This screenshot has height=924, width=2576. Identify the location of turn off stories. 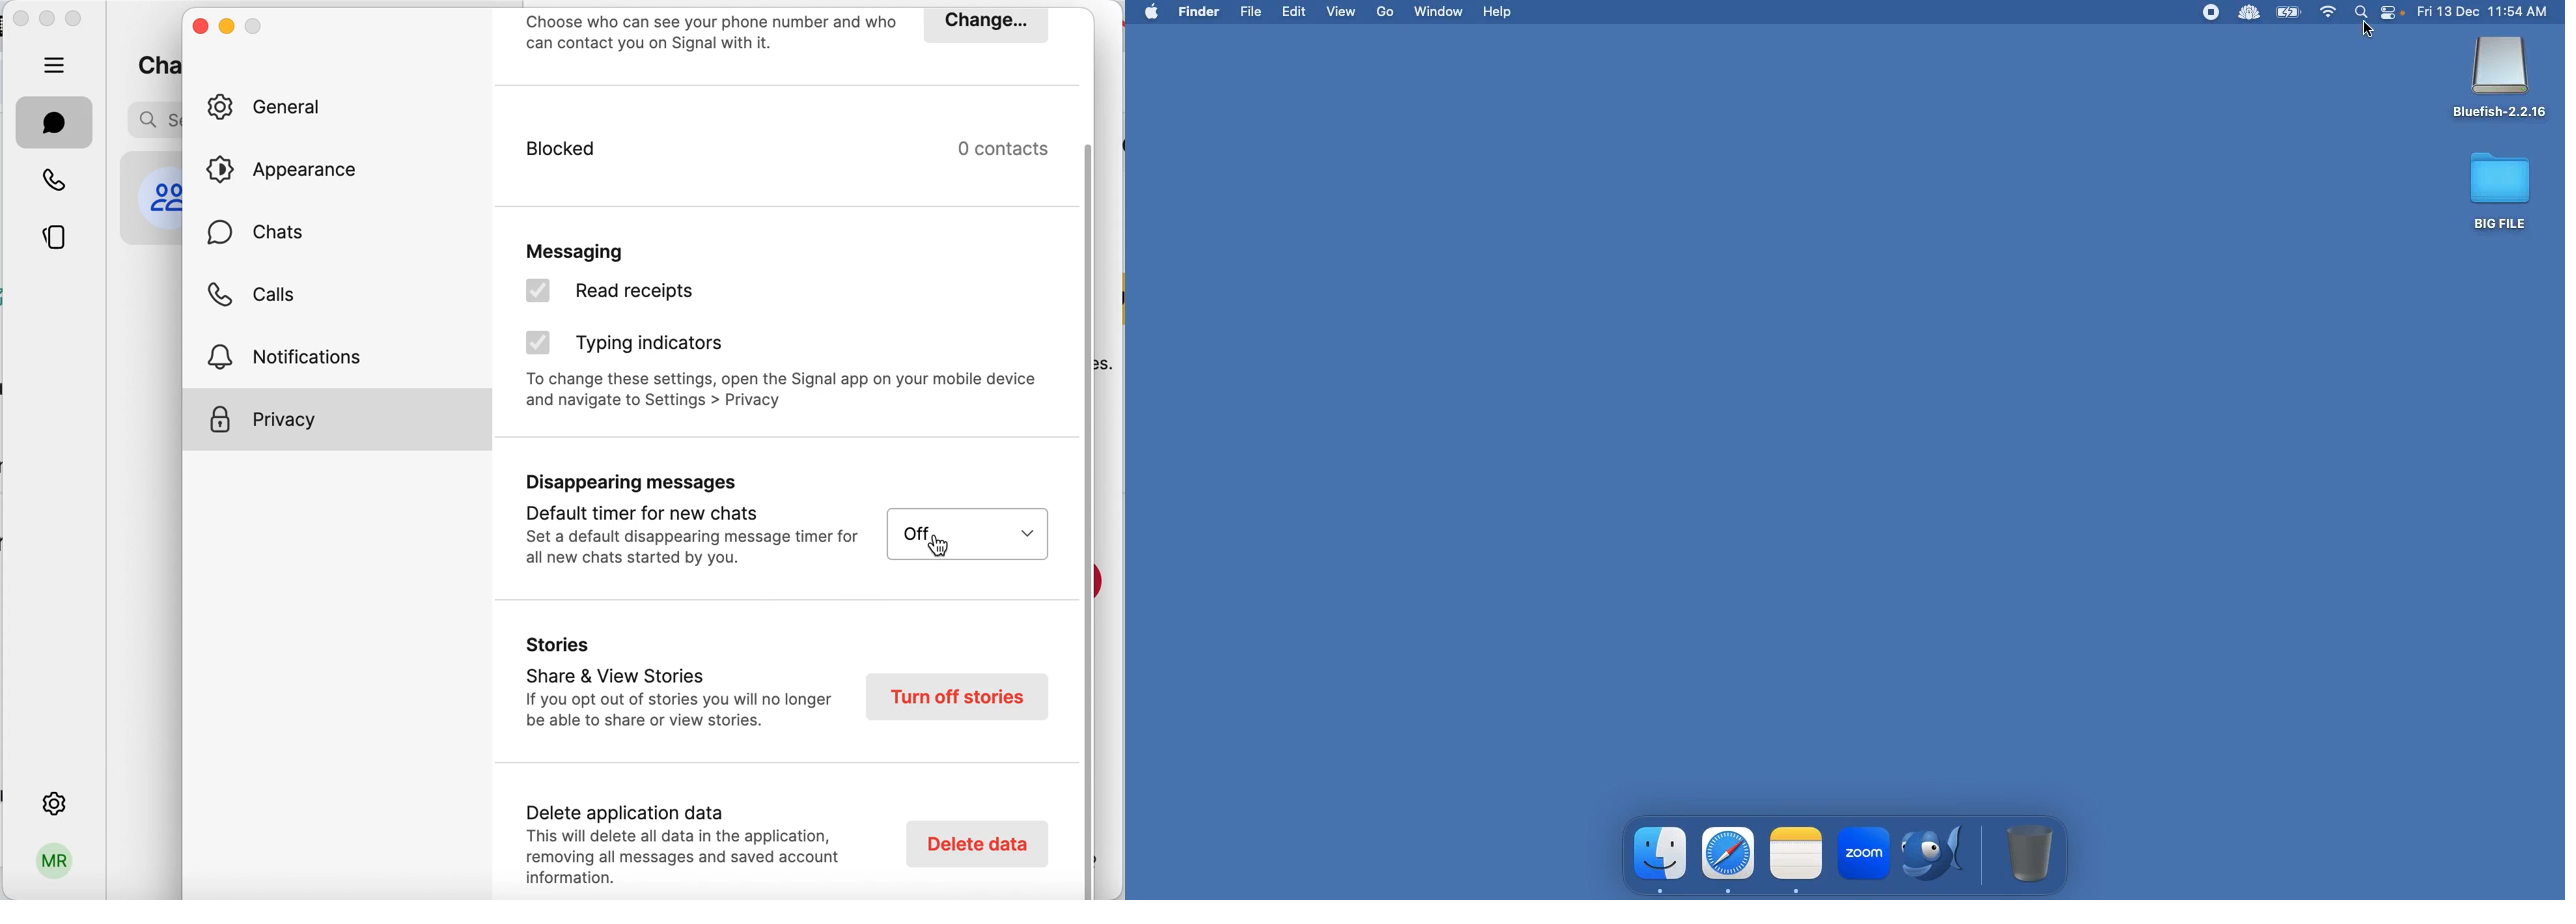
(959, 696).